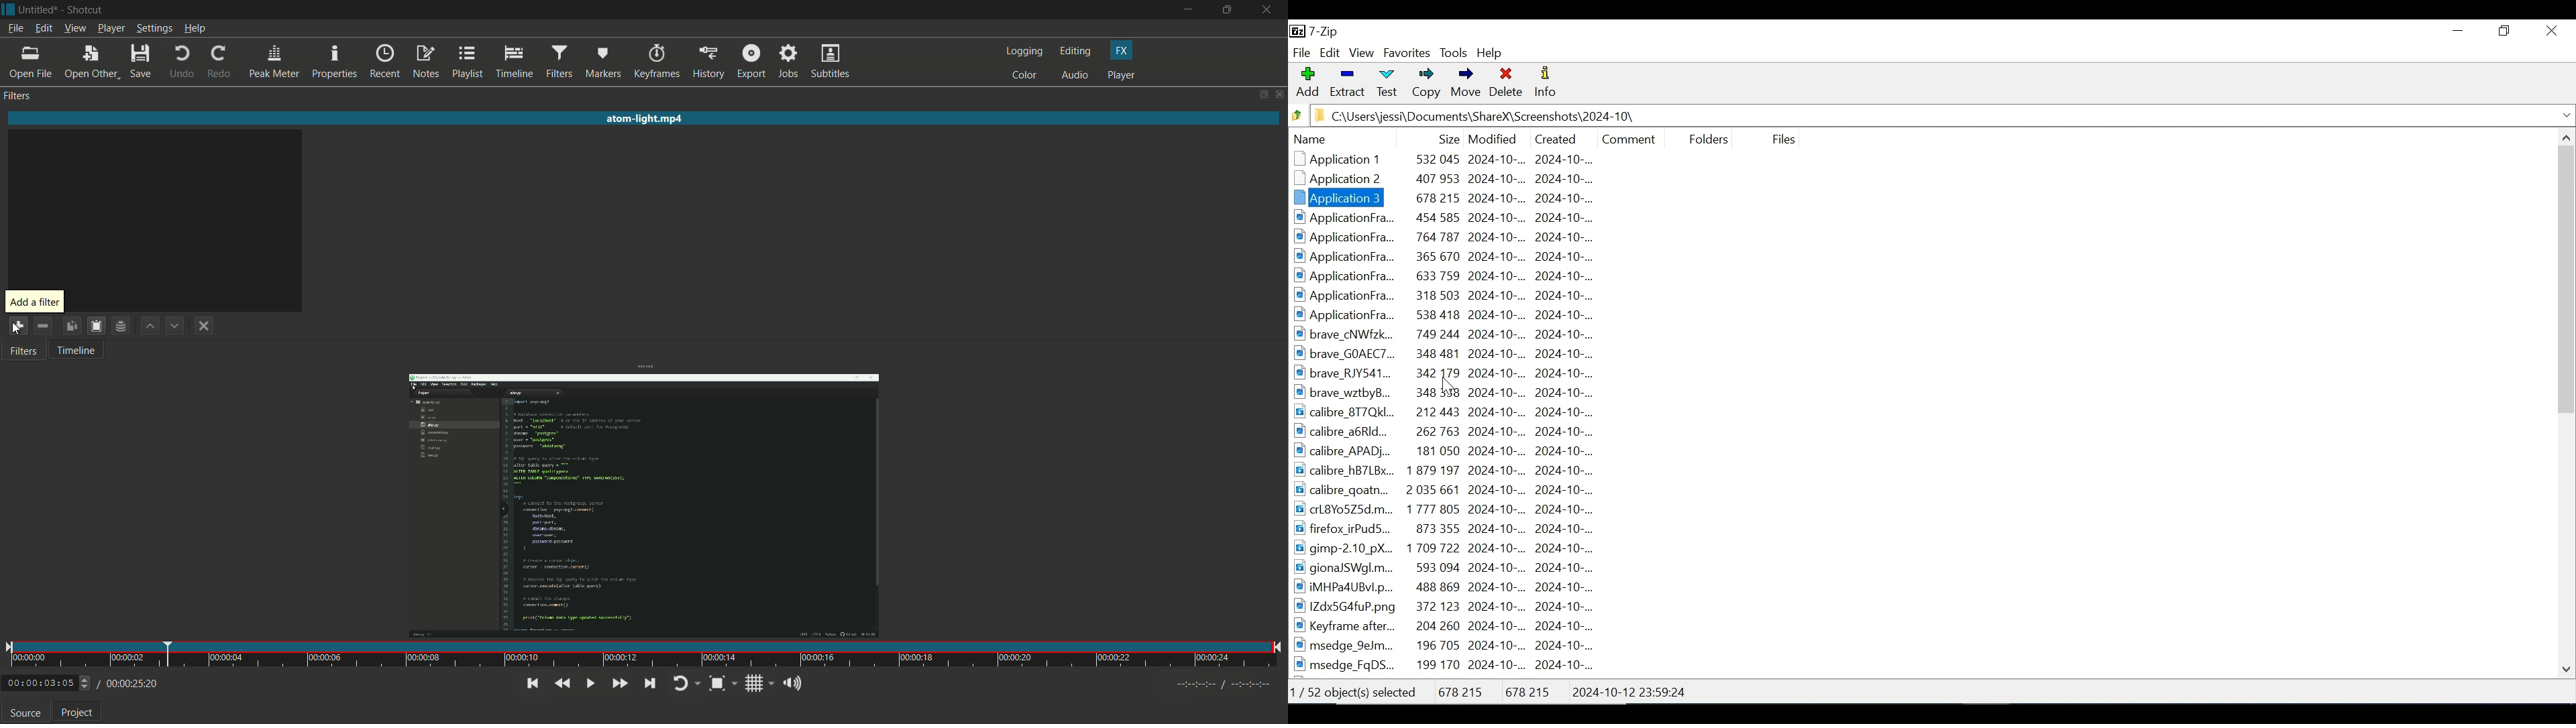 The height and width of the screenshot is (728, 2576). I want to click on save, so click(142, 62).